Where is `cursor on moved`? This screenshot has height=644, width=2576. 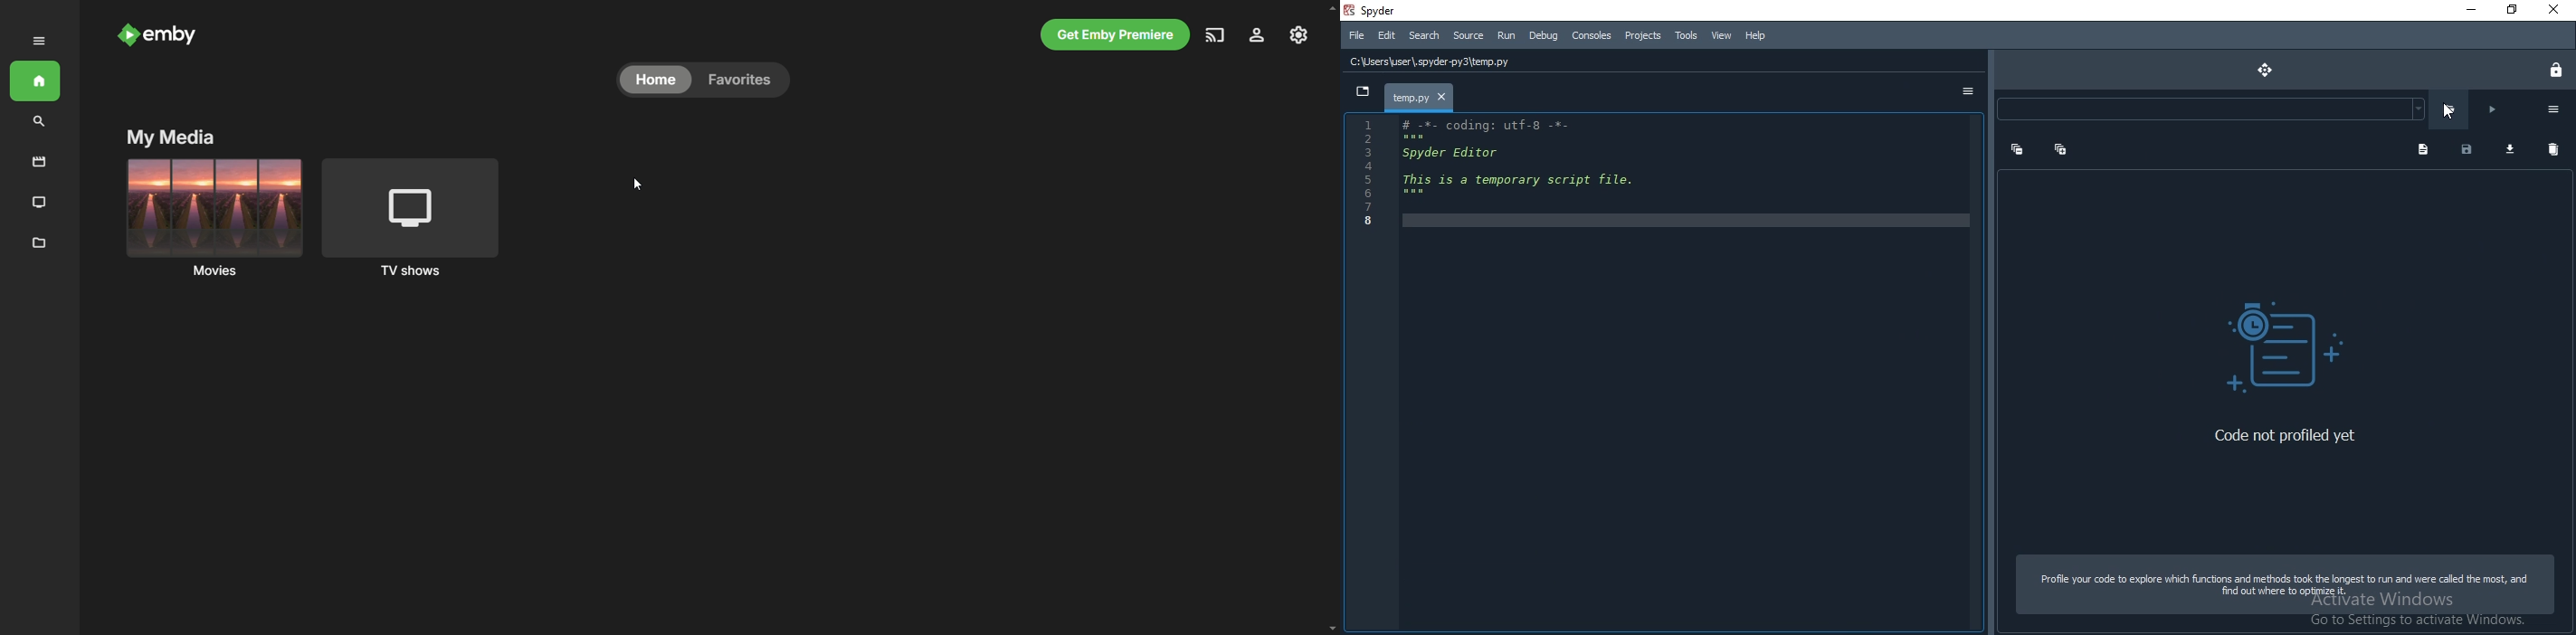 cursor on moved is located at coordinates (2449, 112).